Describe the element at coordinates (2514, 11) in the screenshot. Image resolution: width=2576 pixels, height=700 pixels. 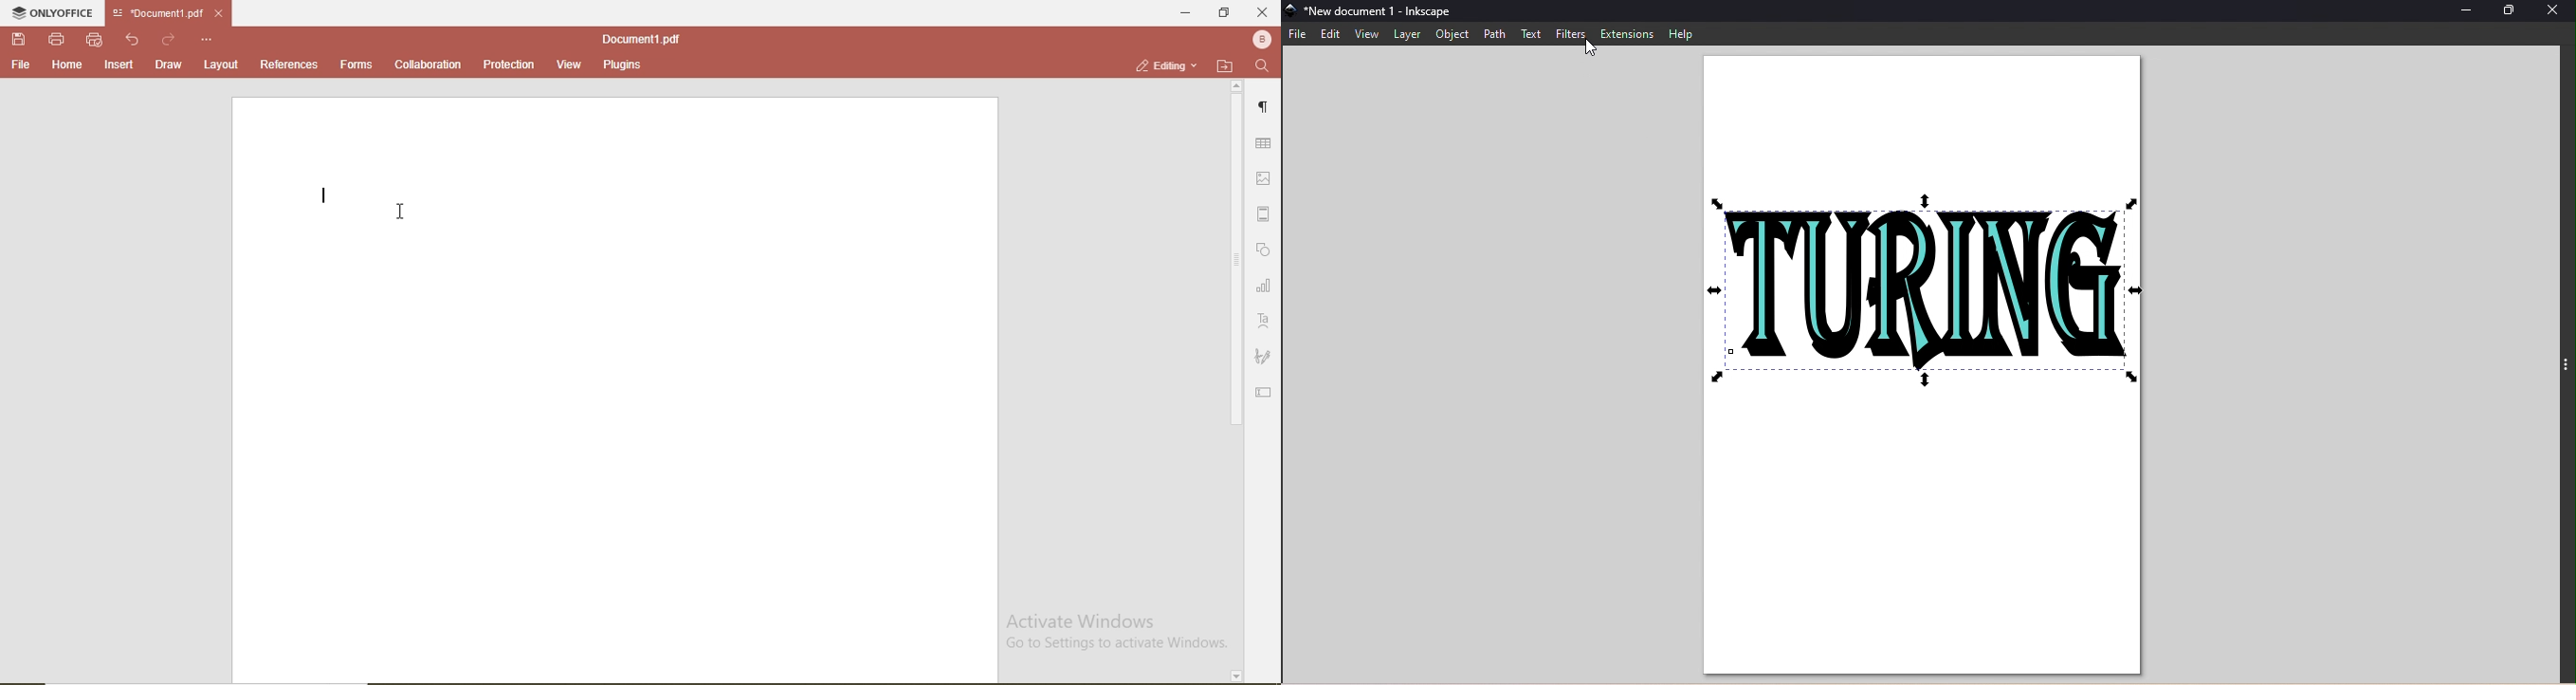
I see `Maximize` at that location.